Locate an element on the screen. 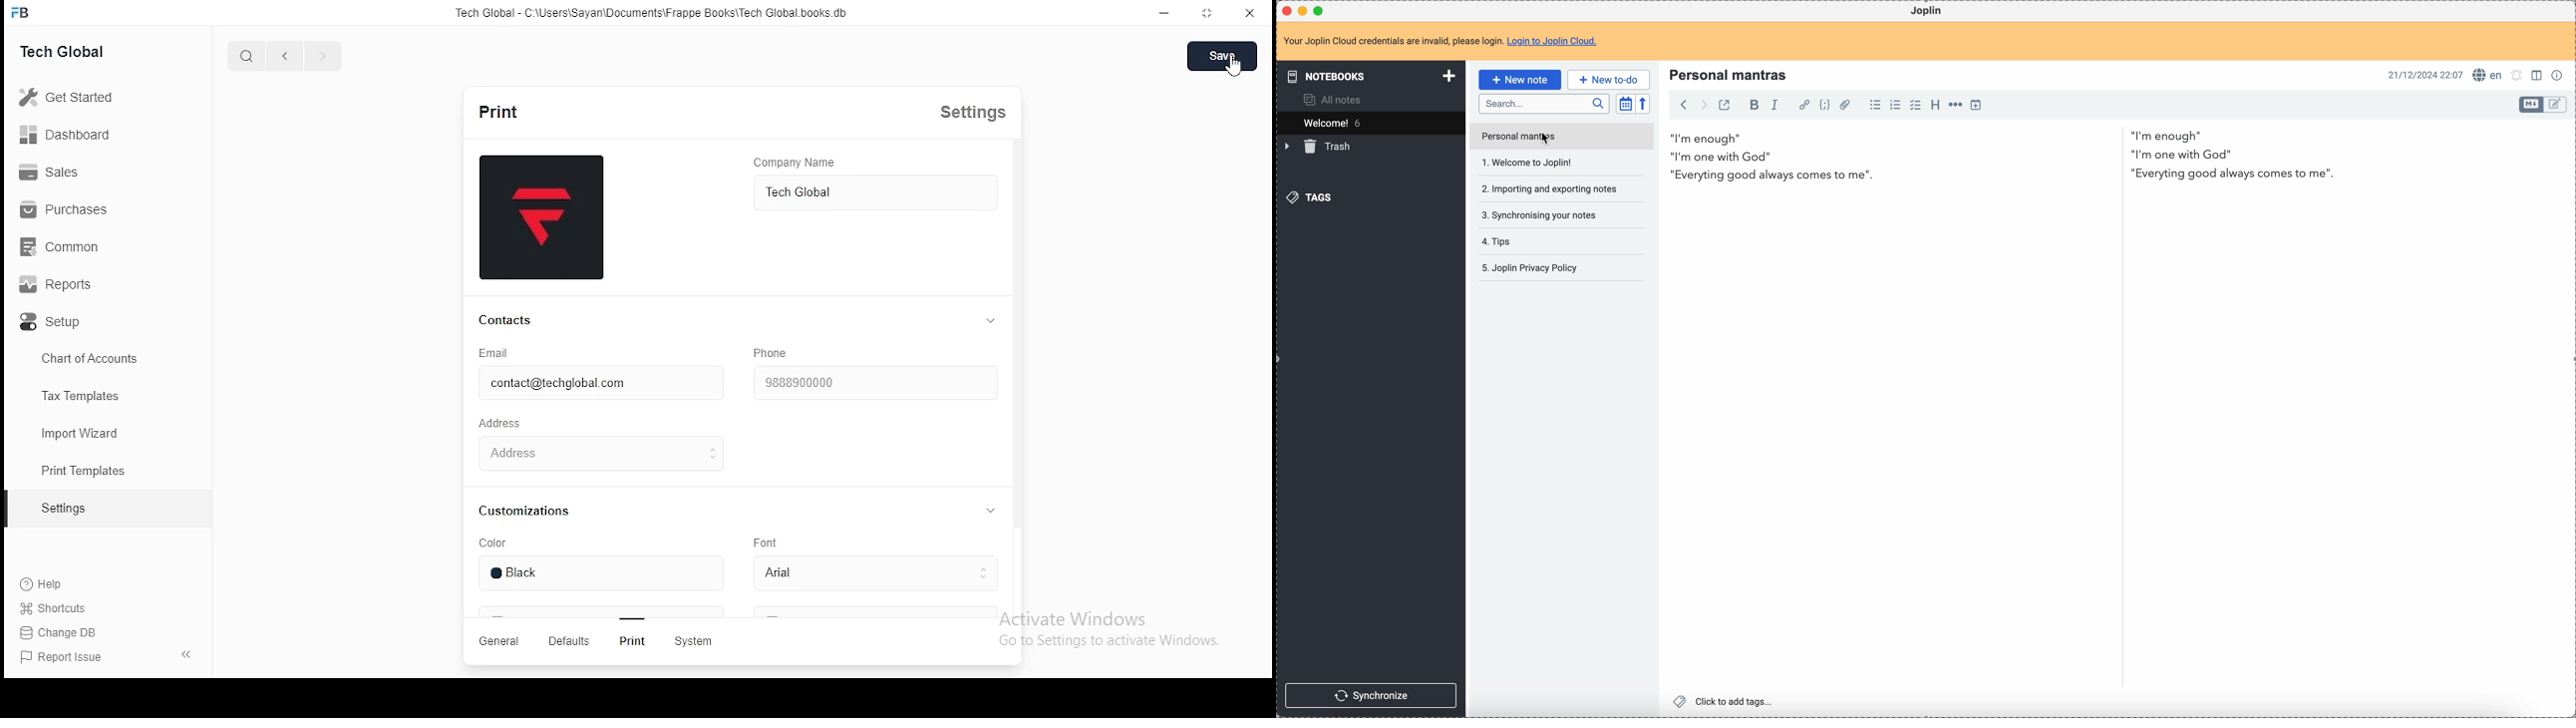  Print  is located at coordinates (630, 641).